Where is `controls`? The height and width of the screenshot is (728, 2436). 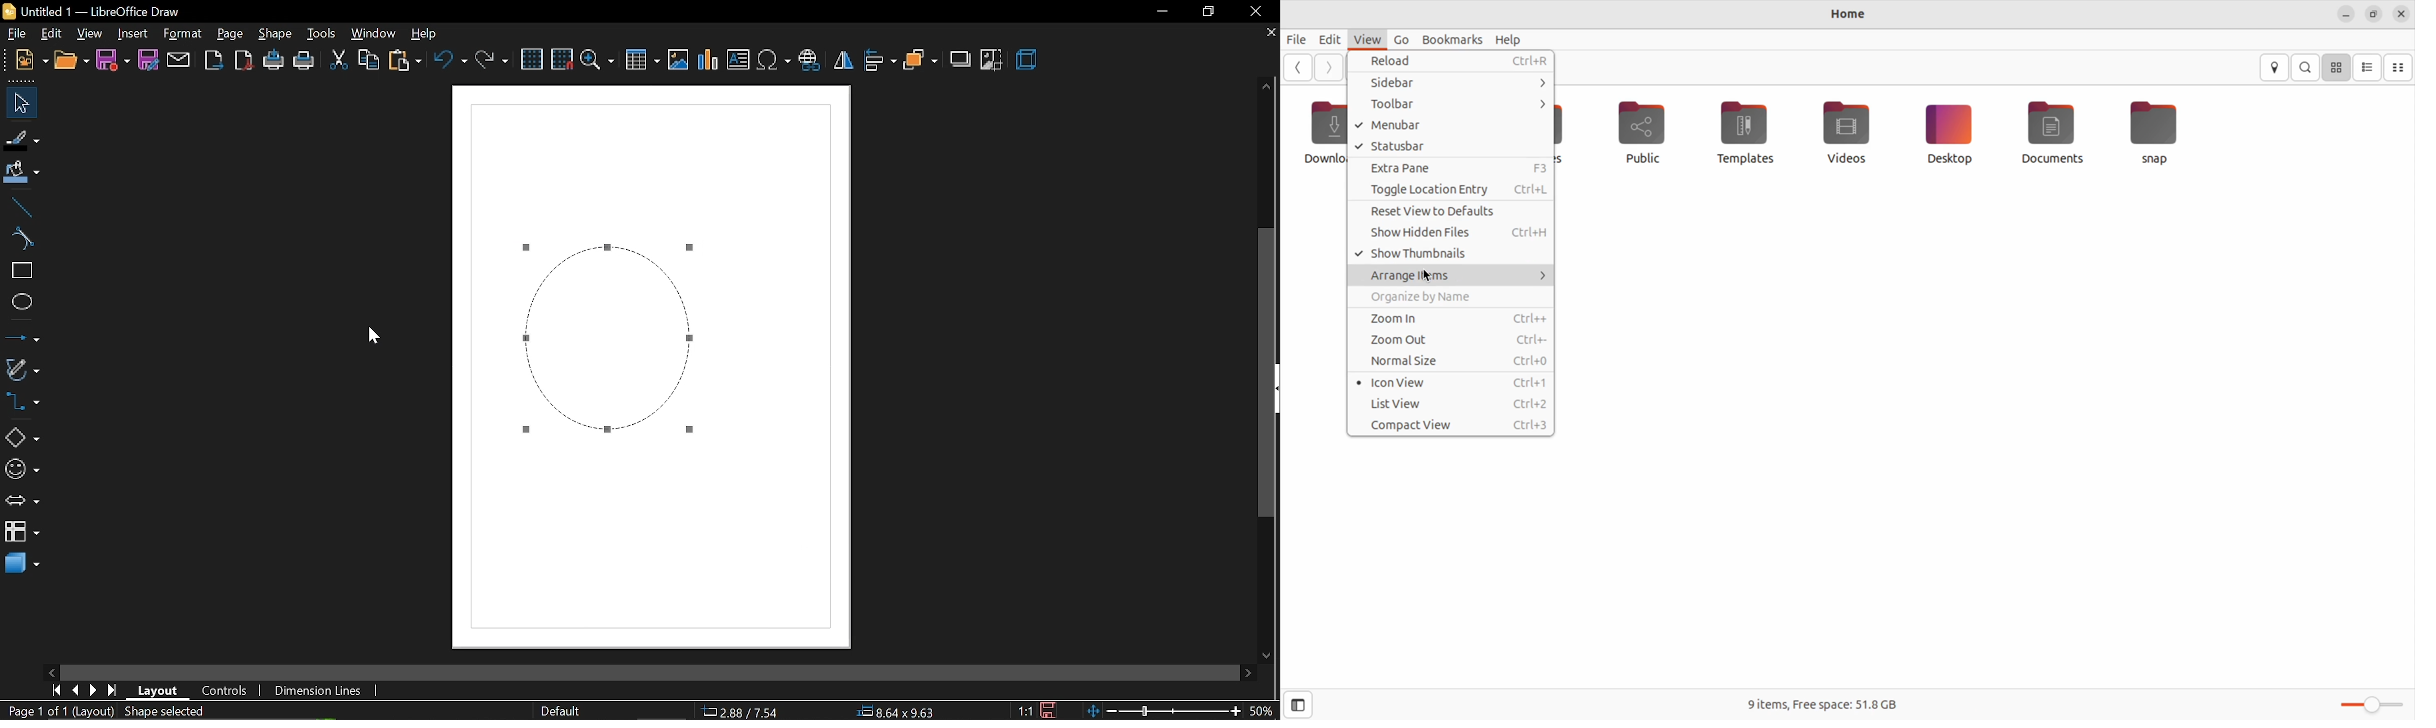
controls is located at coordinates (223, 690).